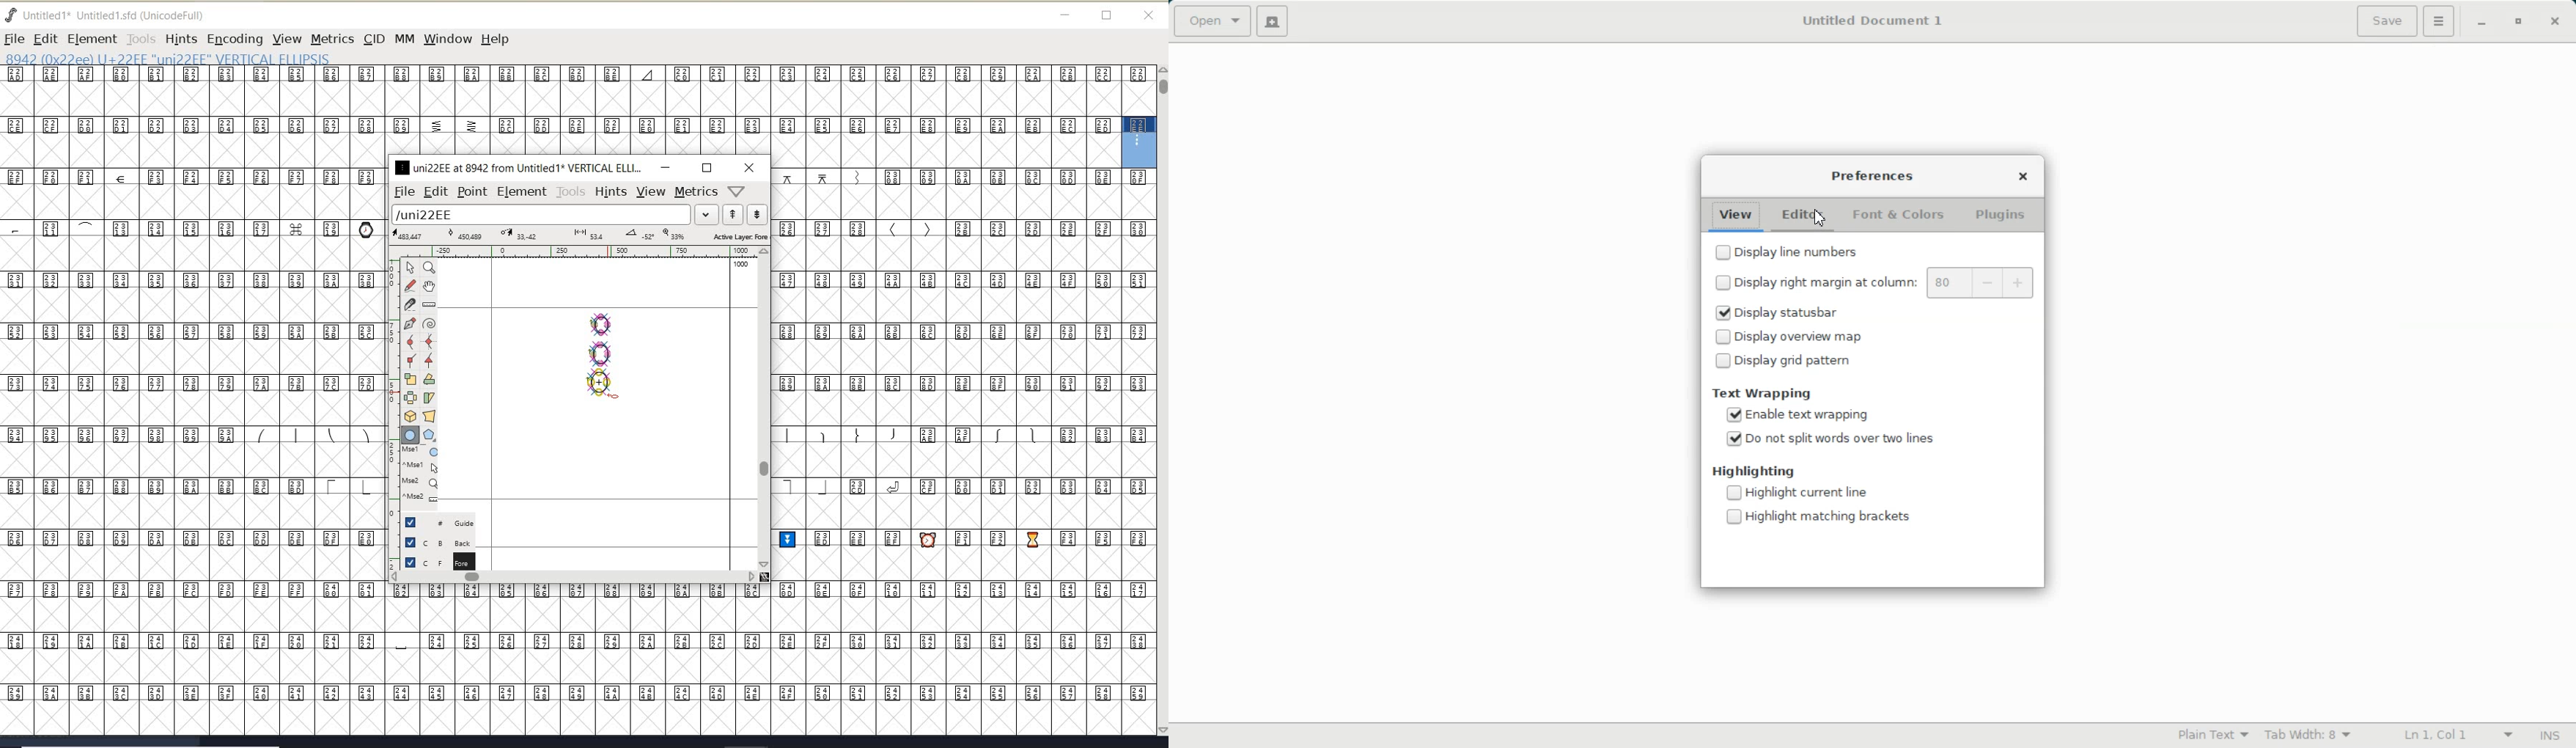 This screenshot has width=2576, height=756. Describe the element at coordinates (599, 383) in the screenshot. I see `a vertical ellipsis creation` at that location.